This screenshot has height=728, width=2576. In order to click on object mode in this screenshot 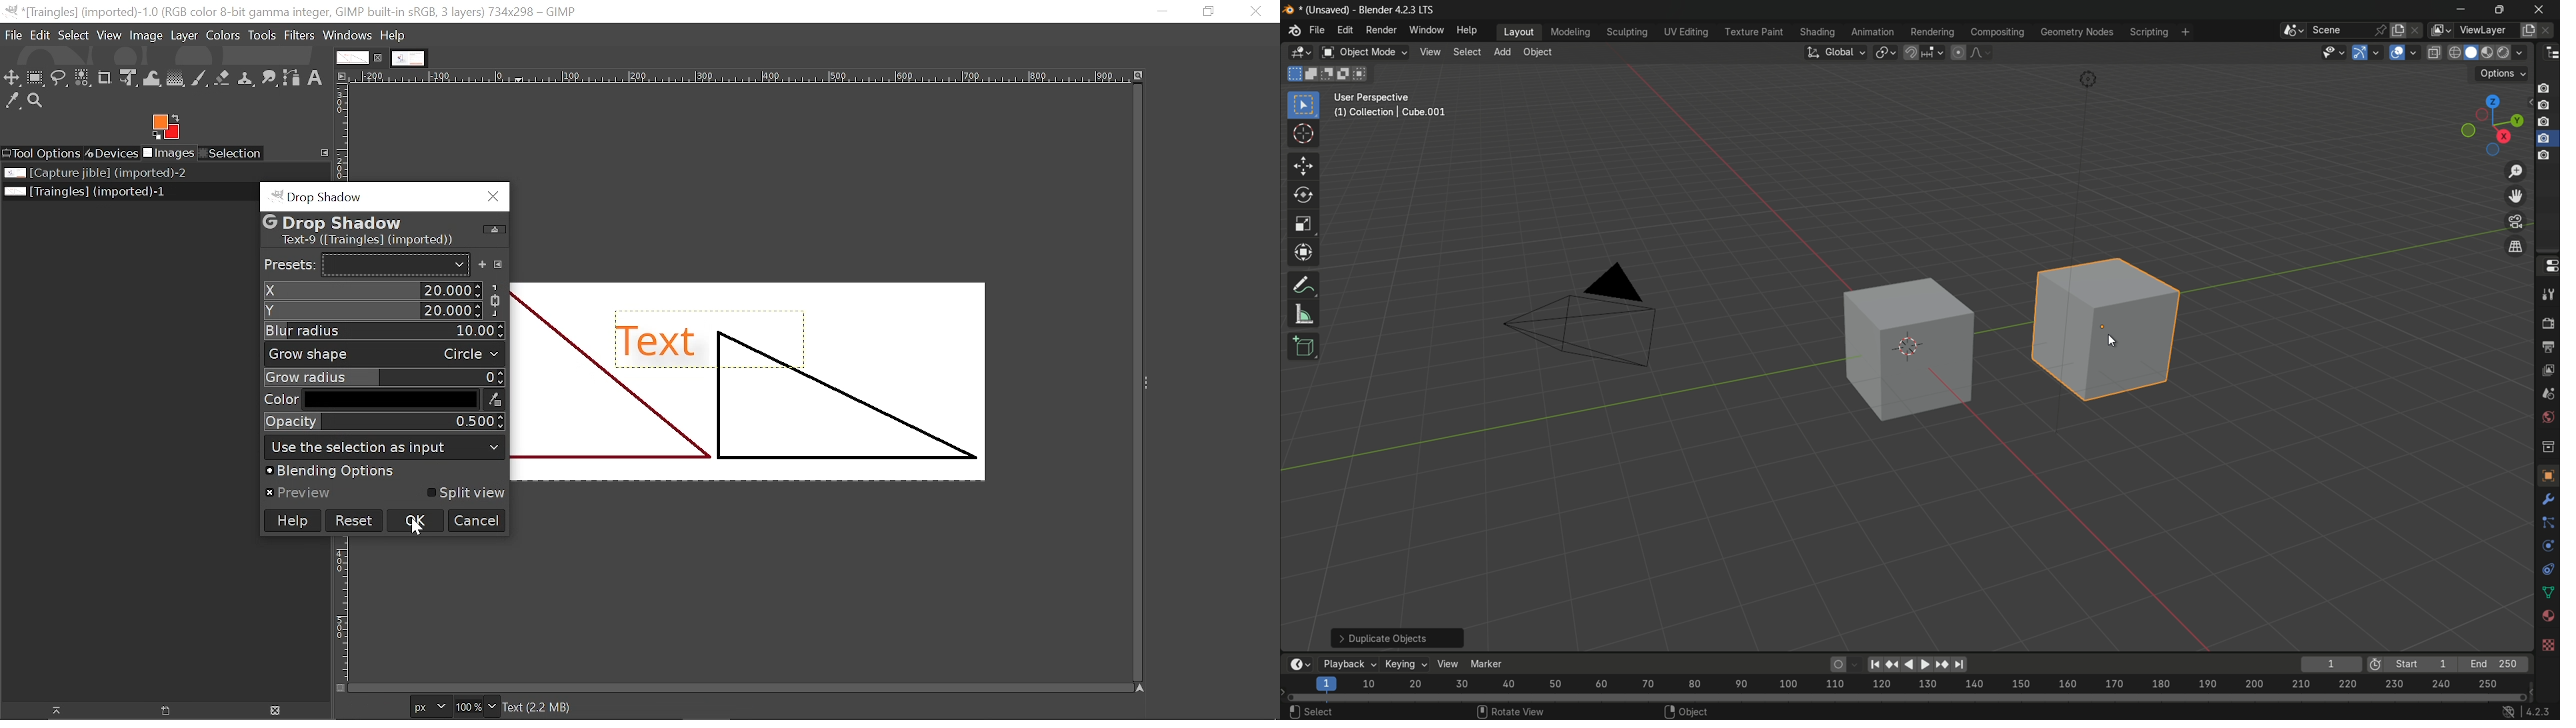, I will do `click(1365, 52)`.